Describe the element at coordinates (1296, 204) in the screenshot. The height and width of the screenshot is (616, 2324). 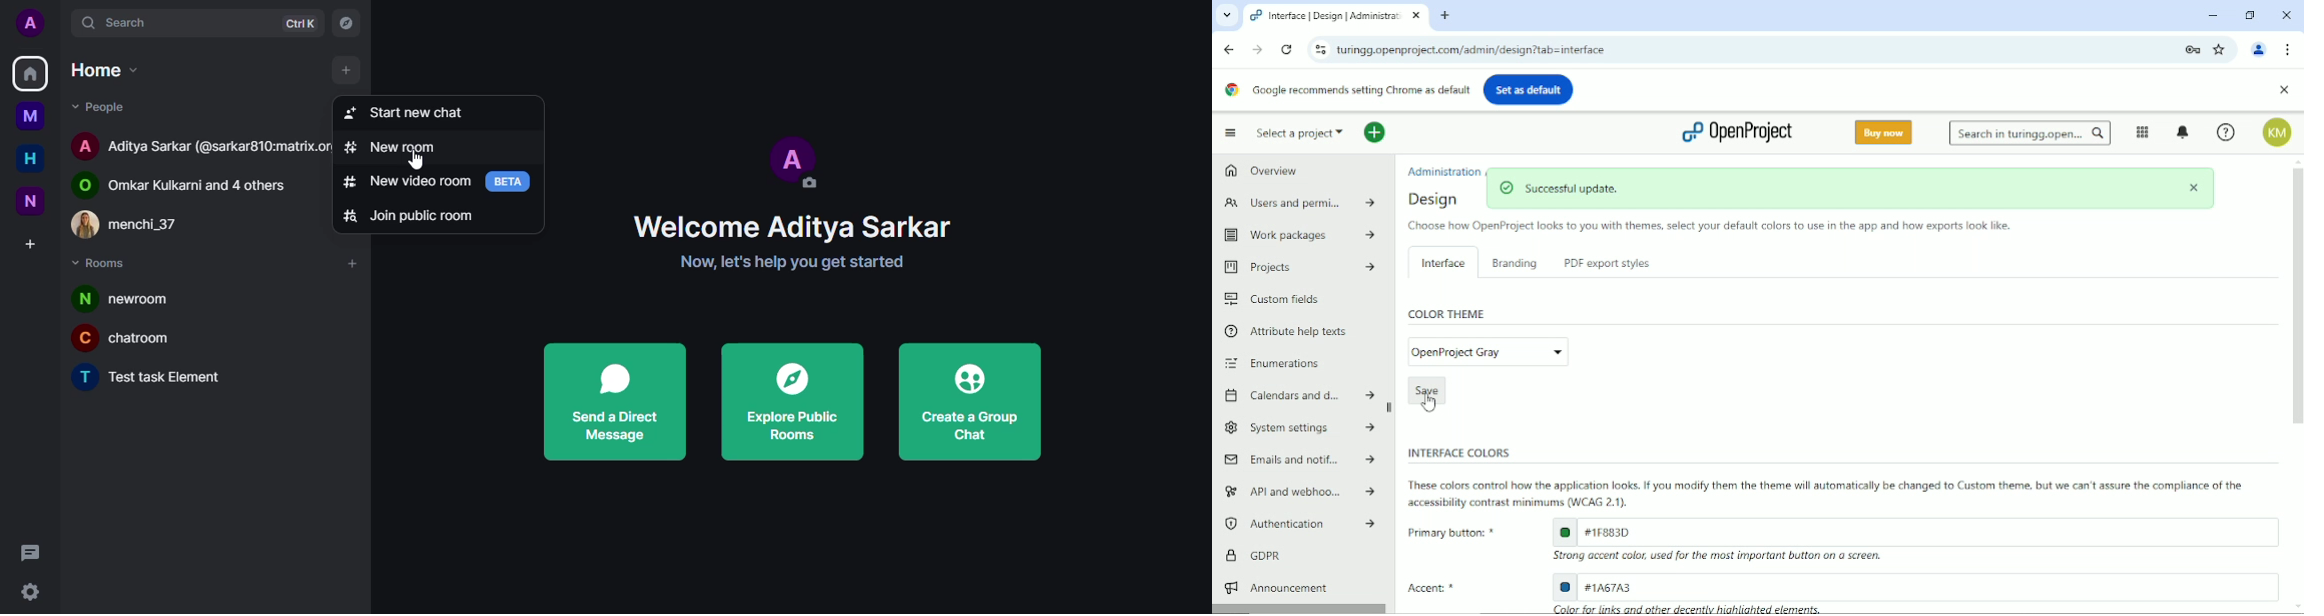
I see `Users and permissions` at that location.